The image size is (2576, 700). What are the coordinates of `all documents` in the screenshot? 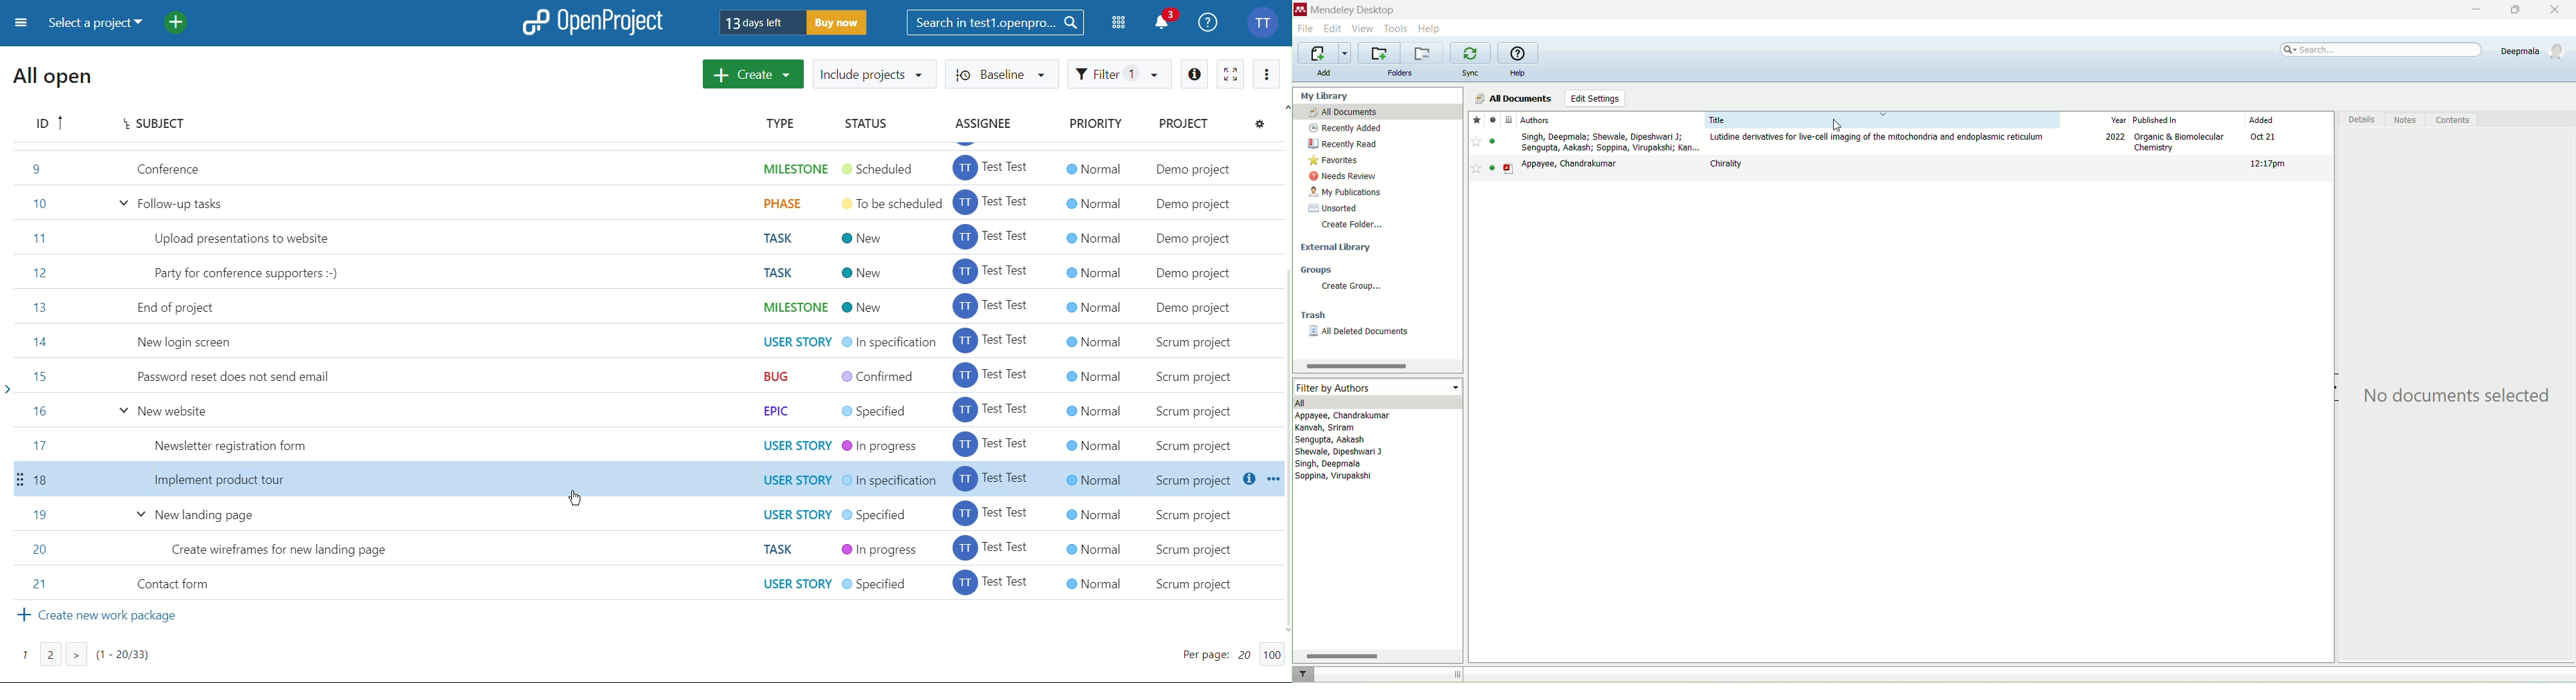 It's located at (1511, 98).